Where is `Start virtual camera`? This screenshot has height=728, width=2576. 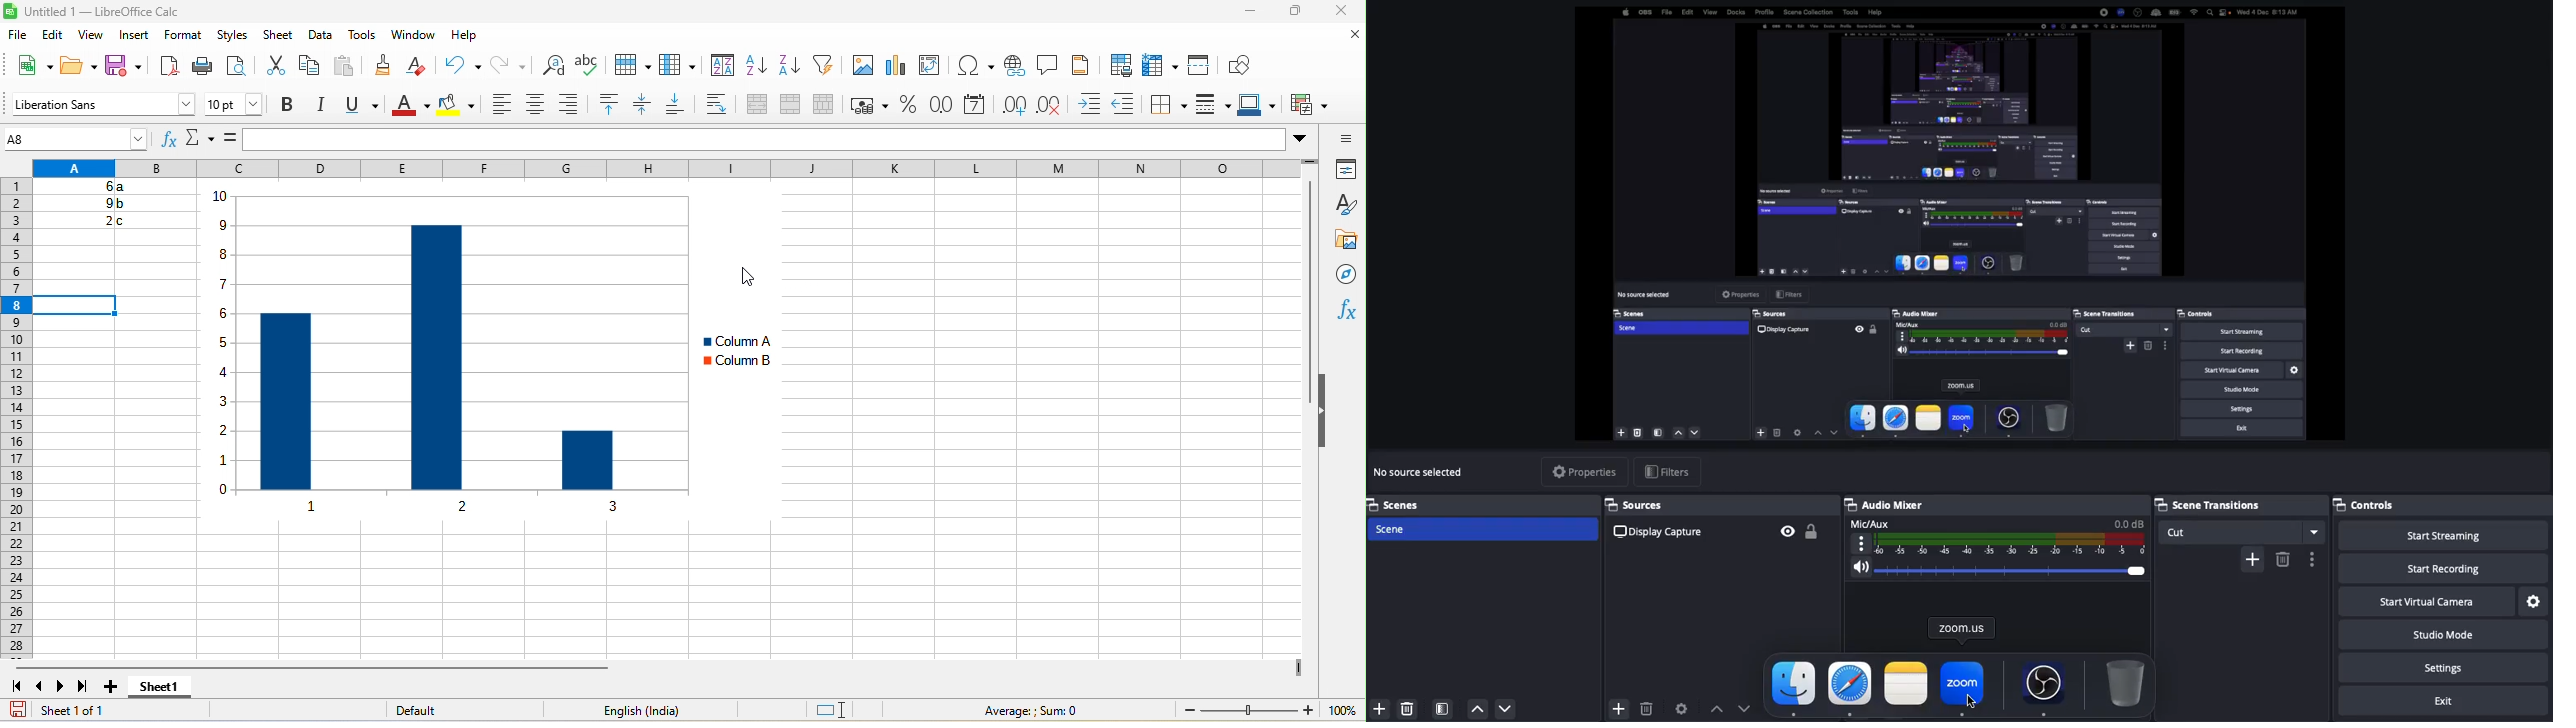 Start virtual camera is located at coordinates (2425, 602).